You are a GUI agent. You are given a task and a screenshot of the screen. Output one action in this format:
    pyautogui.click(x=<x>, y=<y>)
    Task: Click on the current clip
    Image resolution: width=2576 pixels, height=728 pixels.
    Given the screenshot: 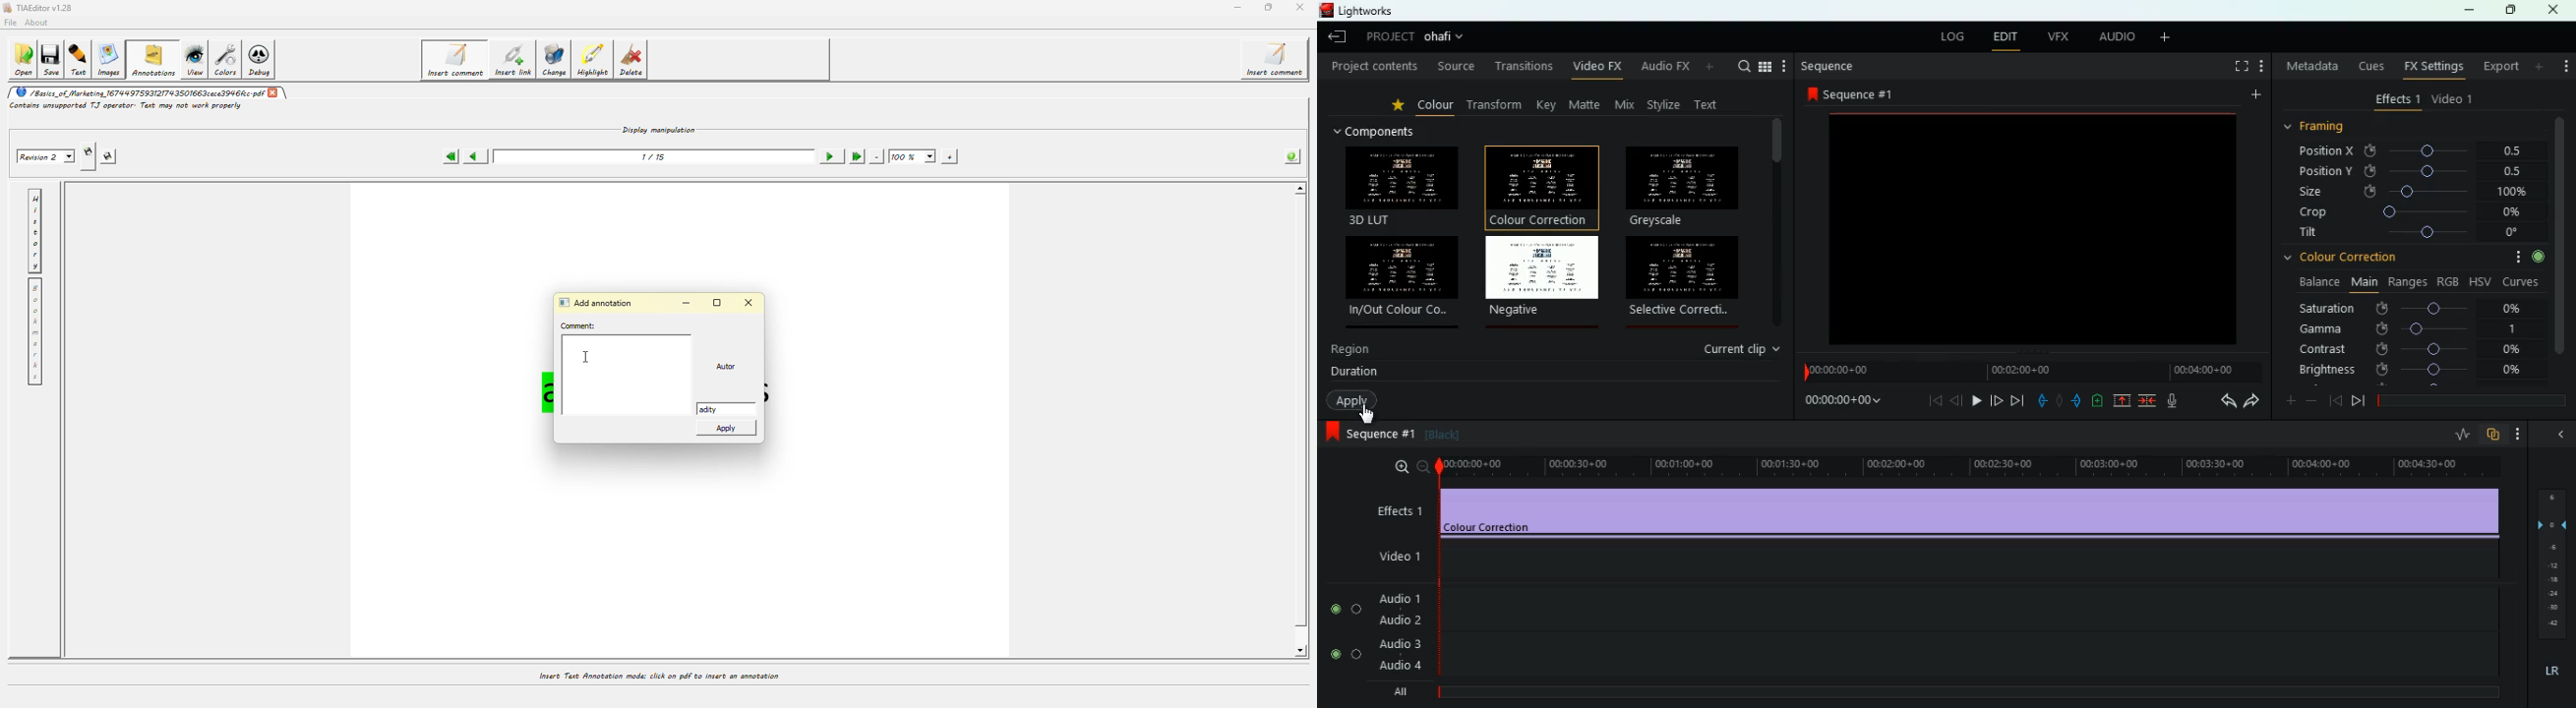 What is the action you would take?
    pyautogui.click(x=1744, y=349)
    